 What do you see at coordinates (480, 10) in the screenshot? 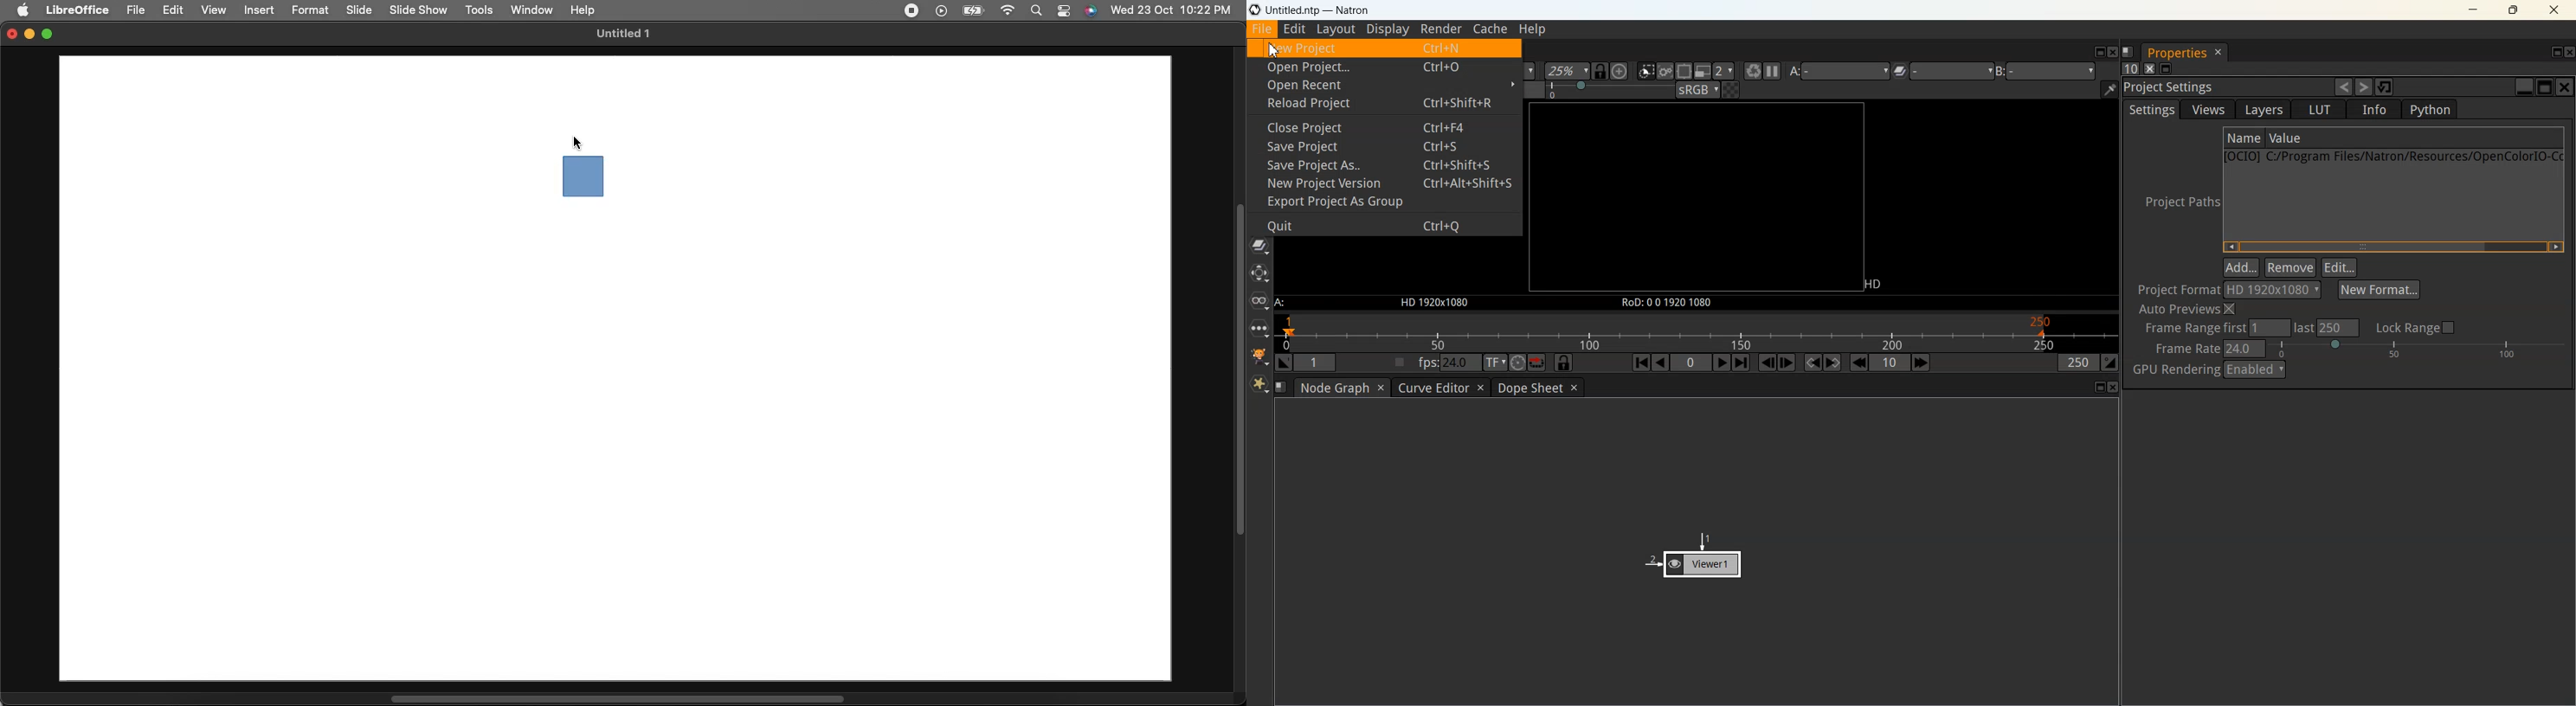
I see `Tools` at bounding box center [480, 10].